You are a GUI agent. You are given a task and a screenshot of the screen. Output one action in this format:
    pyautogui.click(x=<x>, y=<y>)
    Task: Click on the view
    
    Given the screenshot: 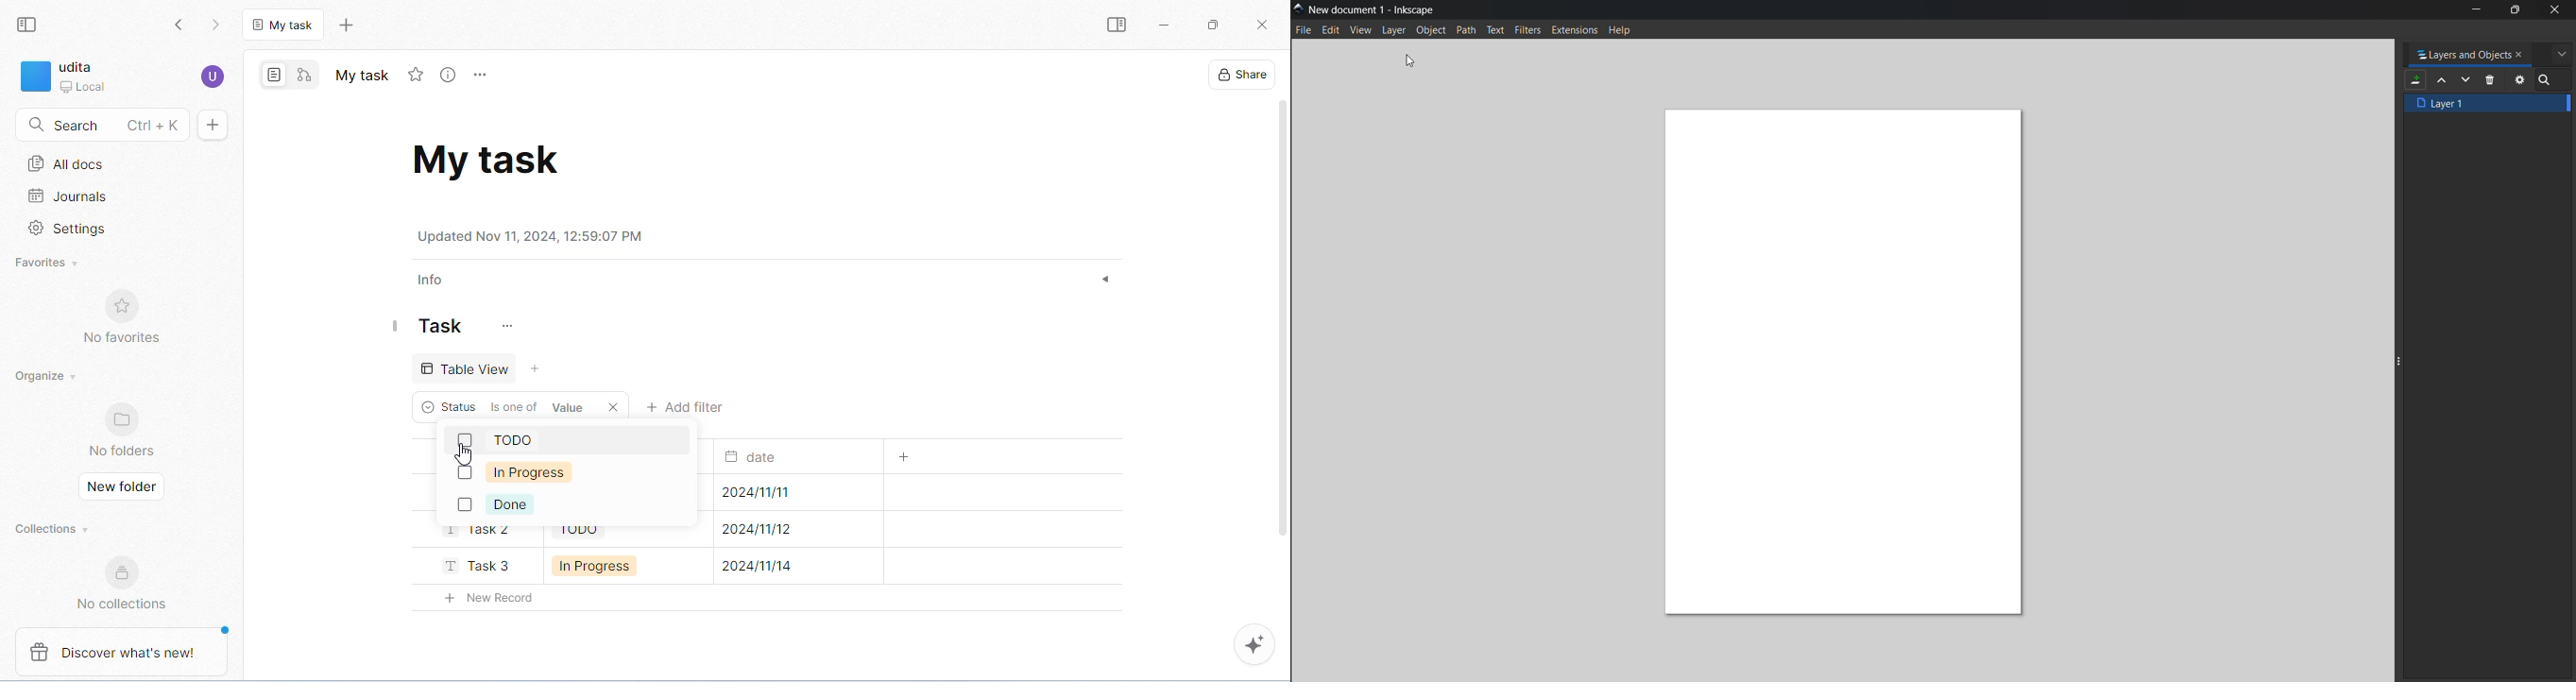 What is the action you would take?
    pyautogui.click(x=1362, y=31)
    